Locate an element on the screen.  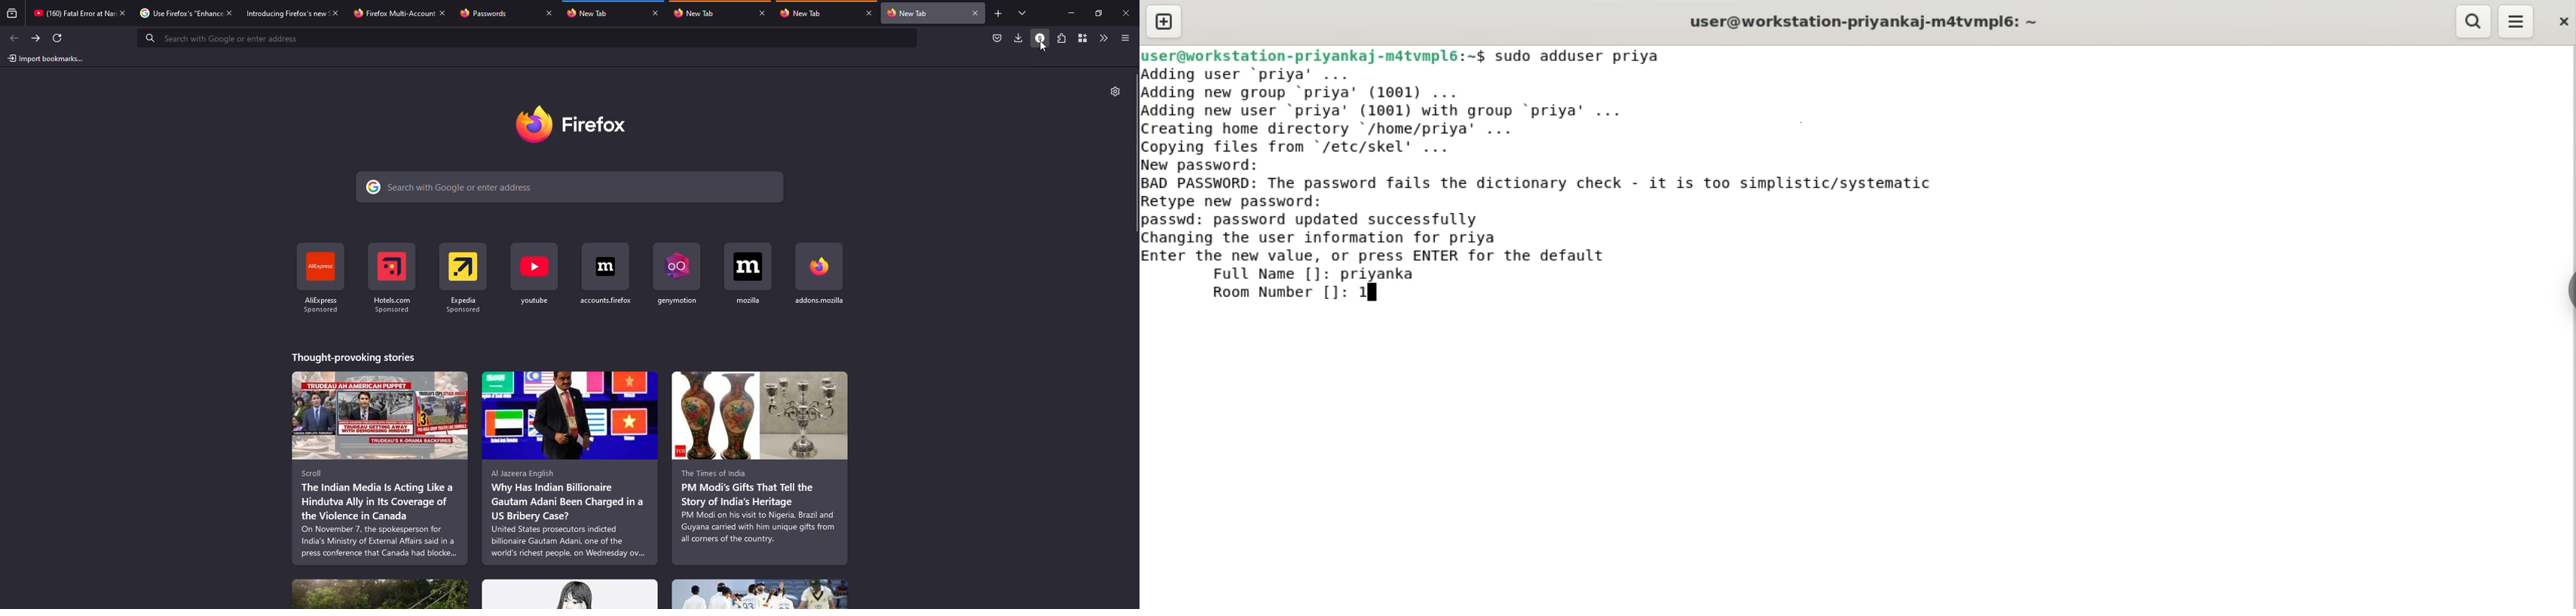
tab is located at coordinates (802, 14).